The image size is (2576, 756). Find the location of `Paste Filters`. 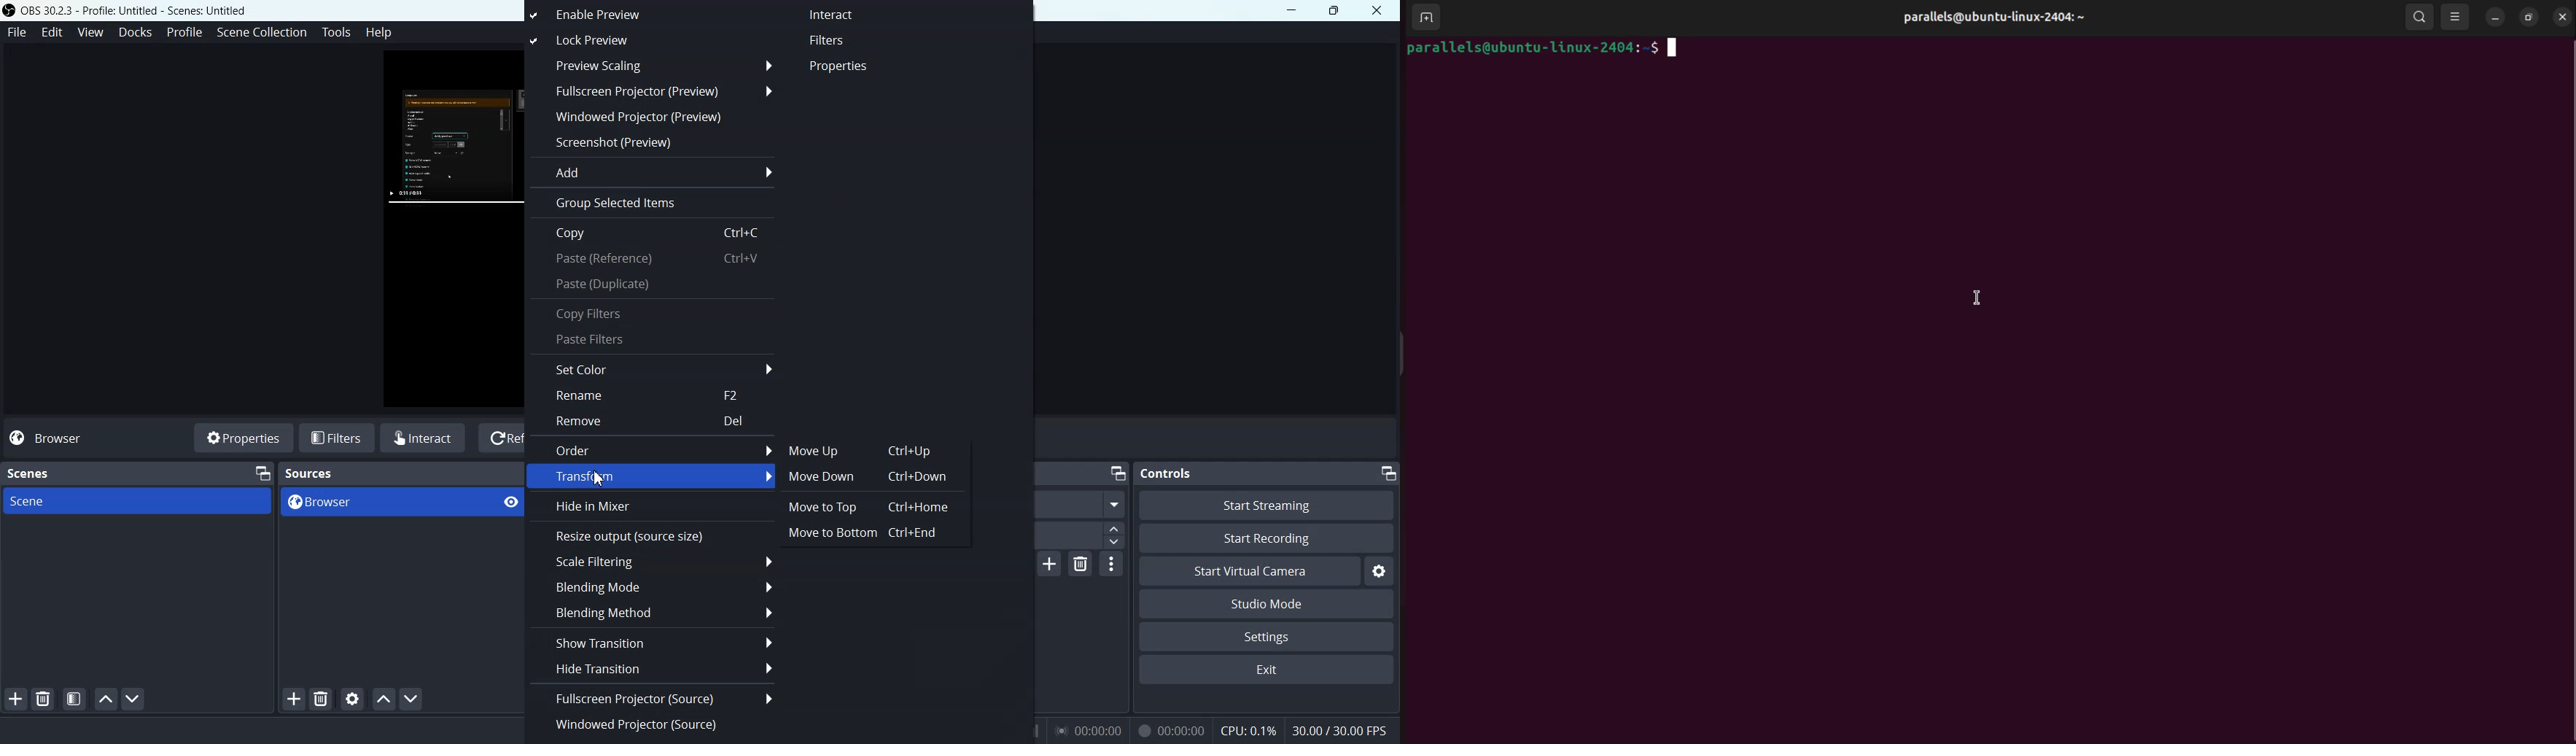

Paste Filters is located at coordinates (653, 341).